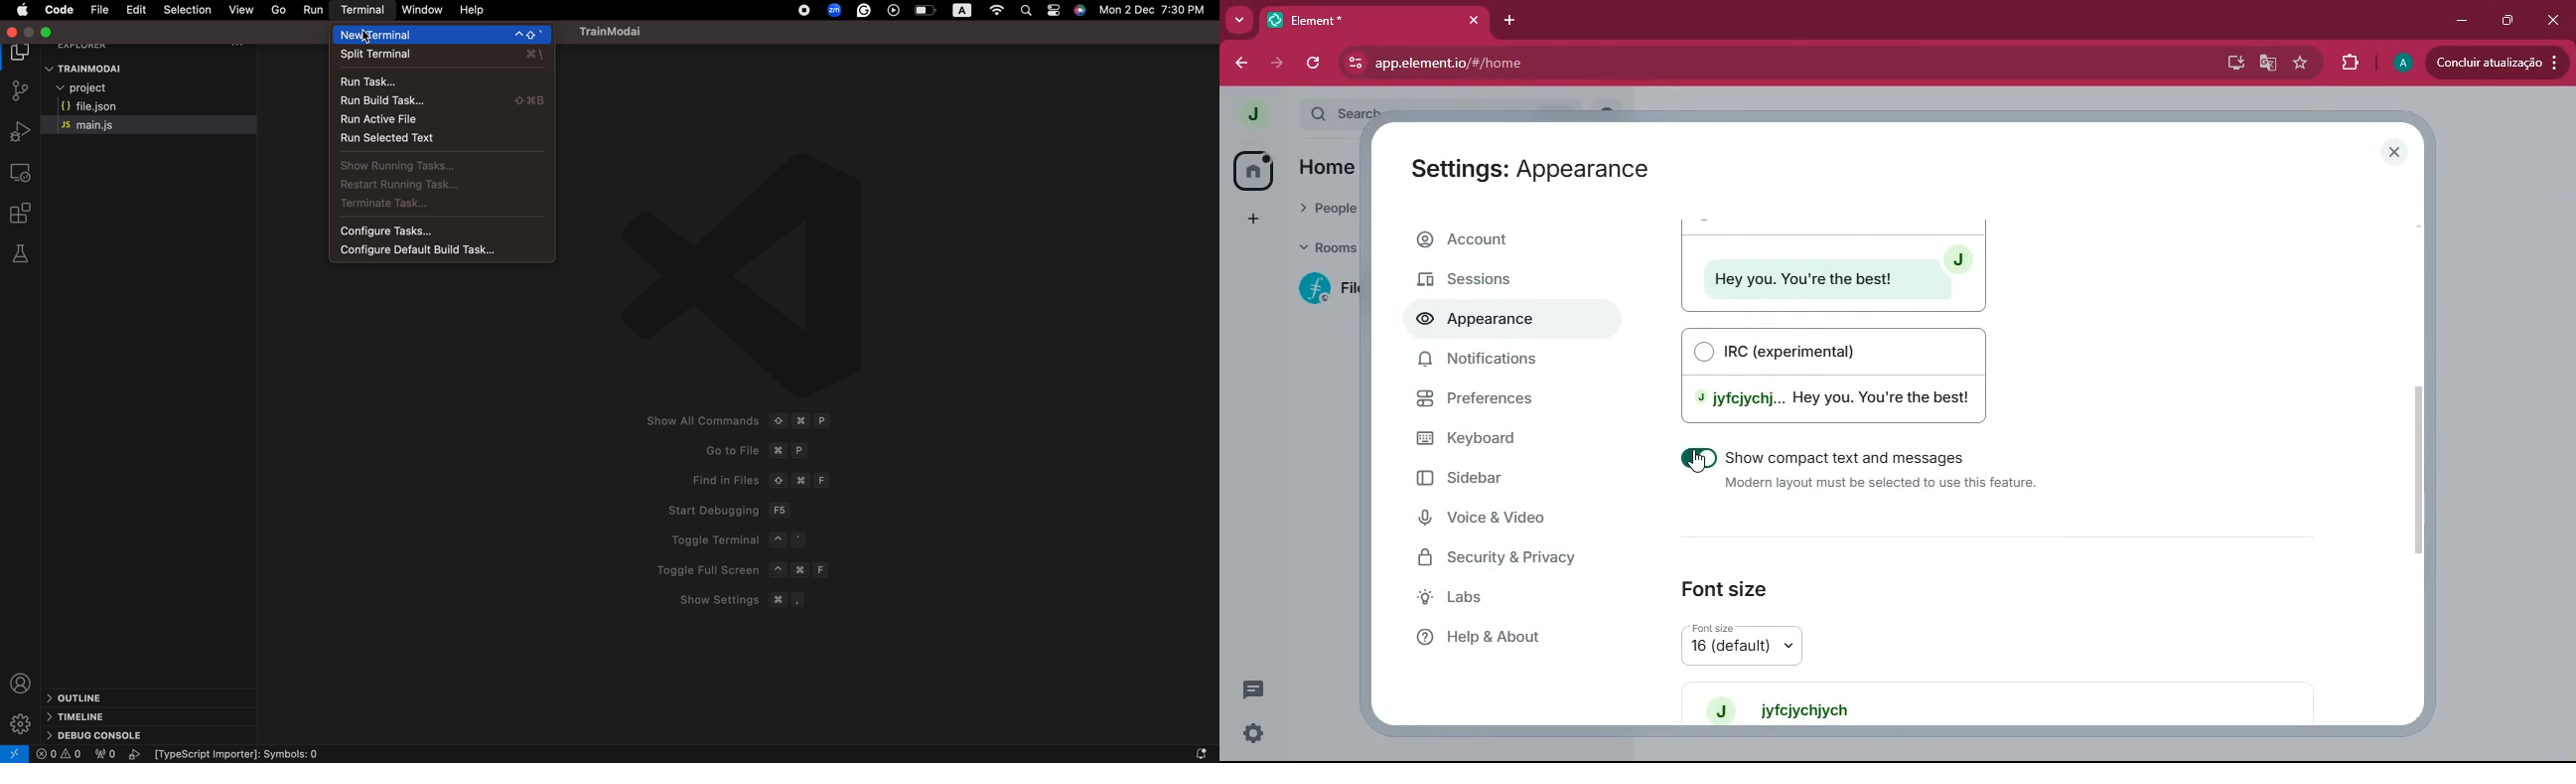  What do you see at coordinates (137, 754) in the screenshot?
I see `play` at bounding box center [137, 754].